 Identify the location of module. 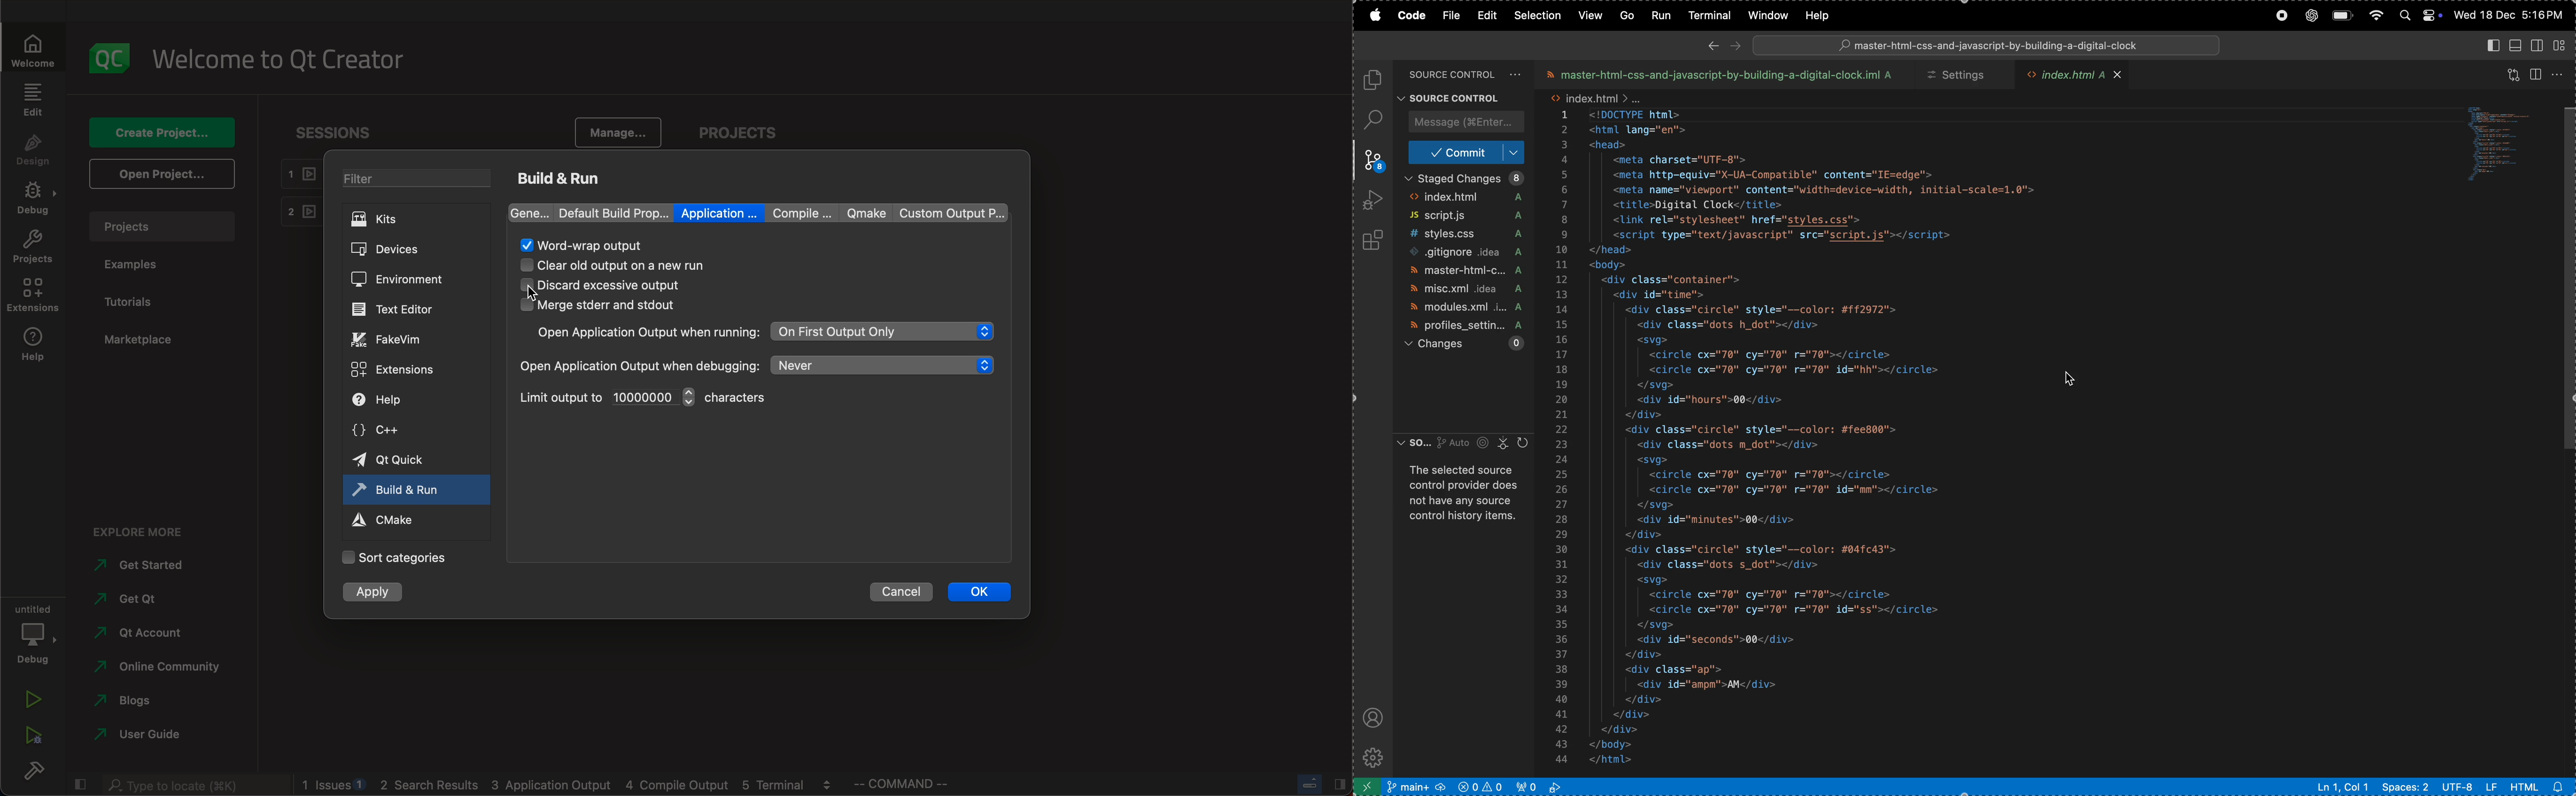
(1461, 309).